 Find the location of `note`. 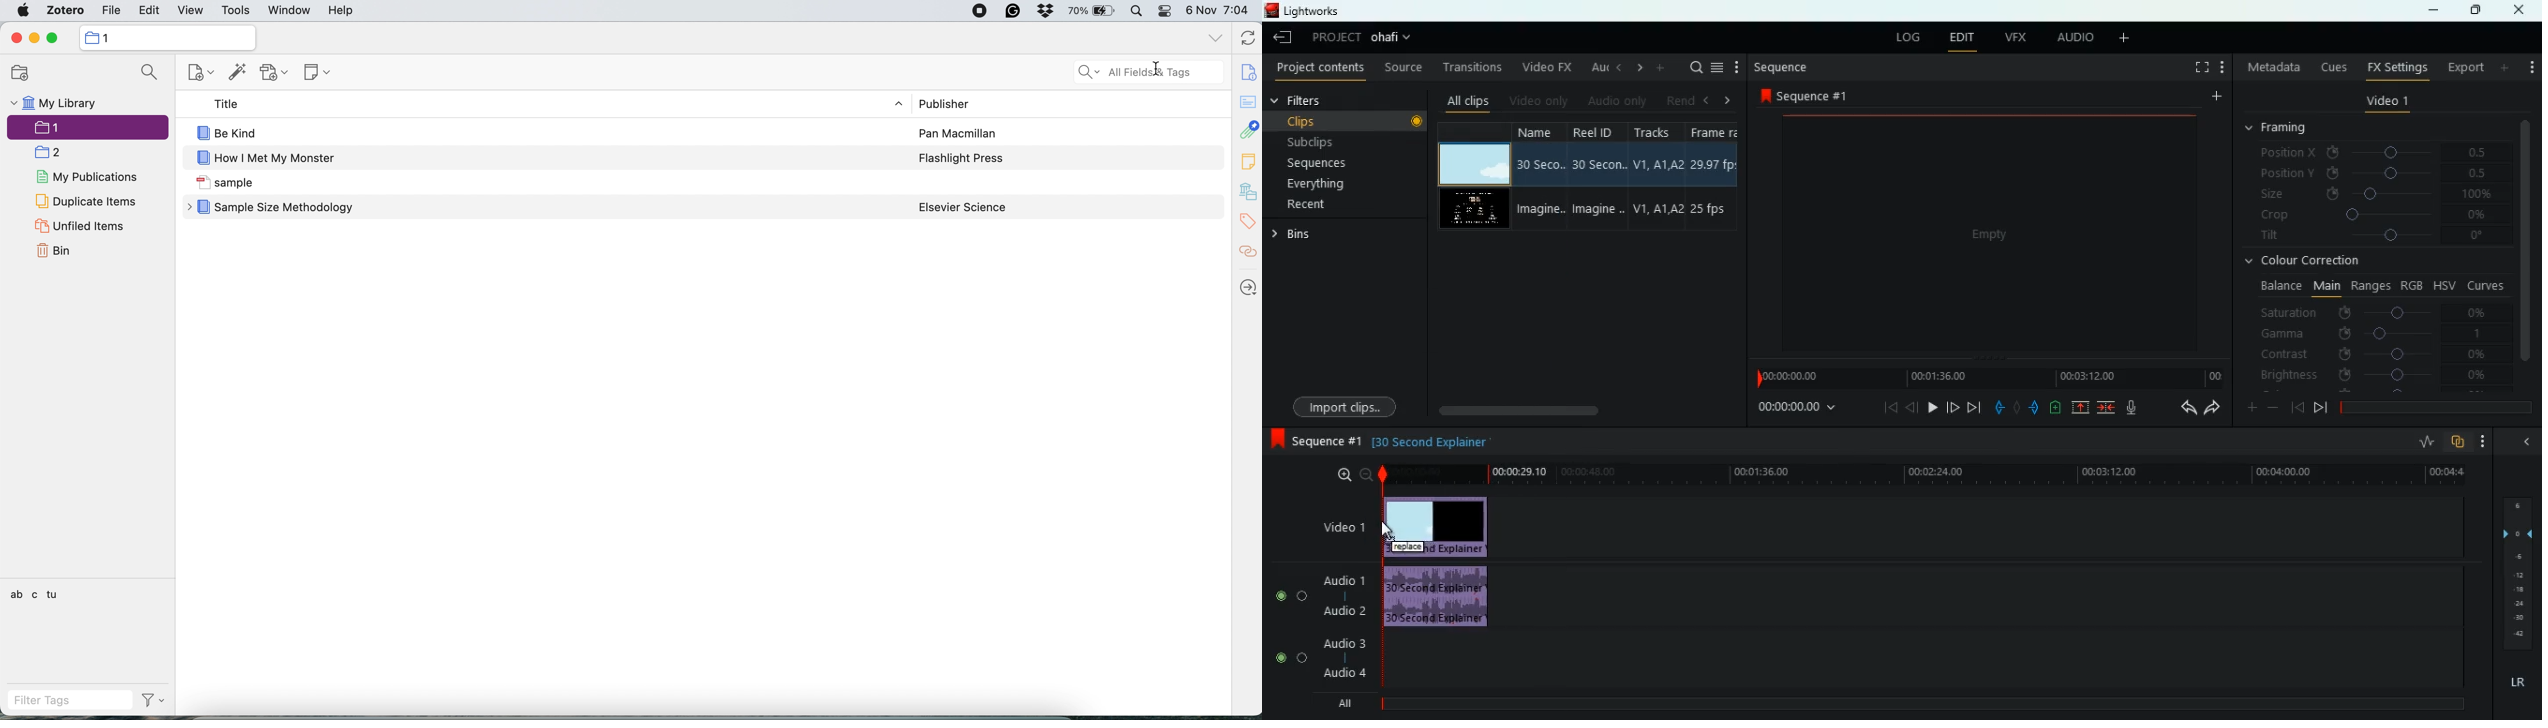

note is located at coordinates (1249, 161).